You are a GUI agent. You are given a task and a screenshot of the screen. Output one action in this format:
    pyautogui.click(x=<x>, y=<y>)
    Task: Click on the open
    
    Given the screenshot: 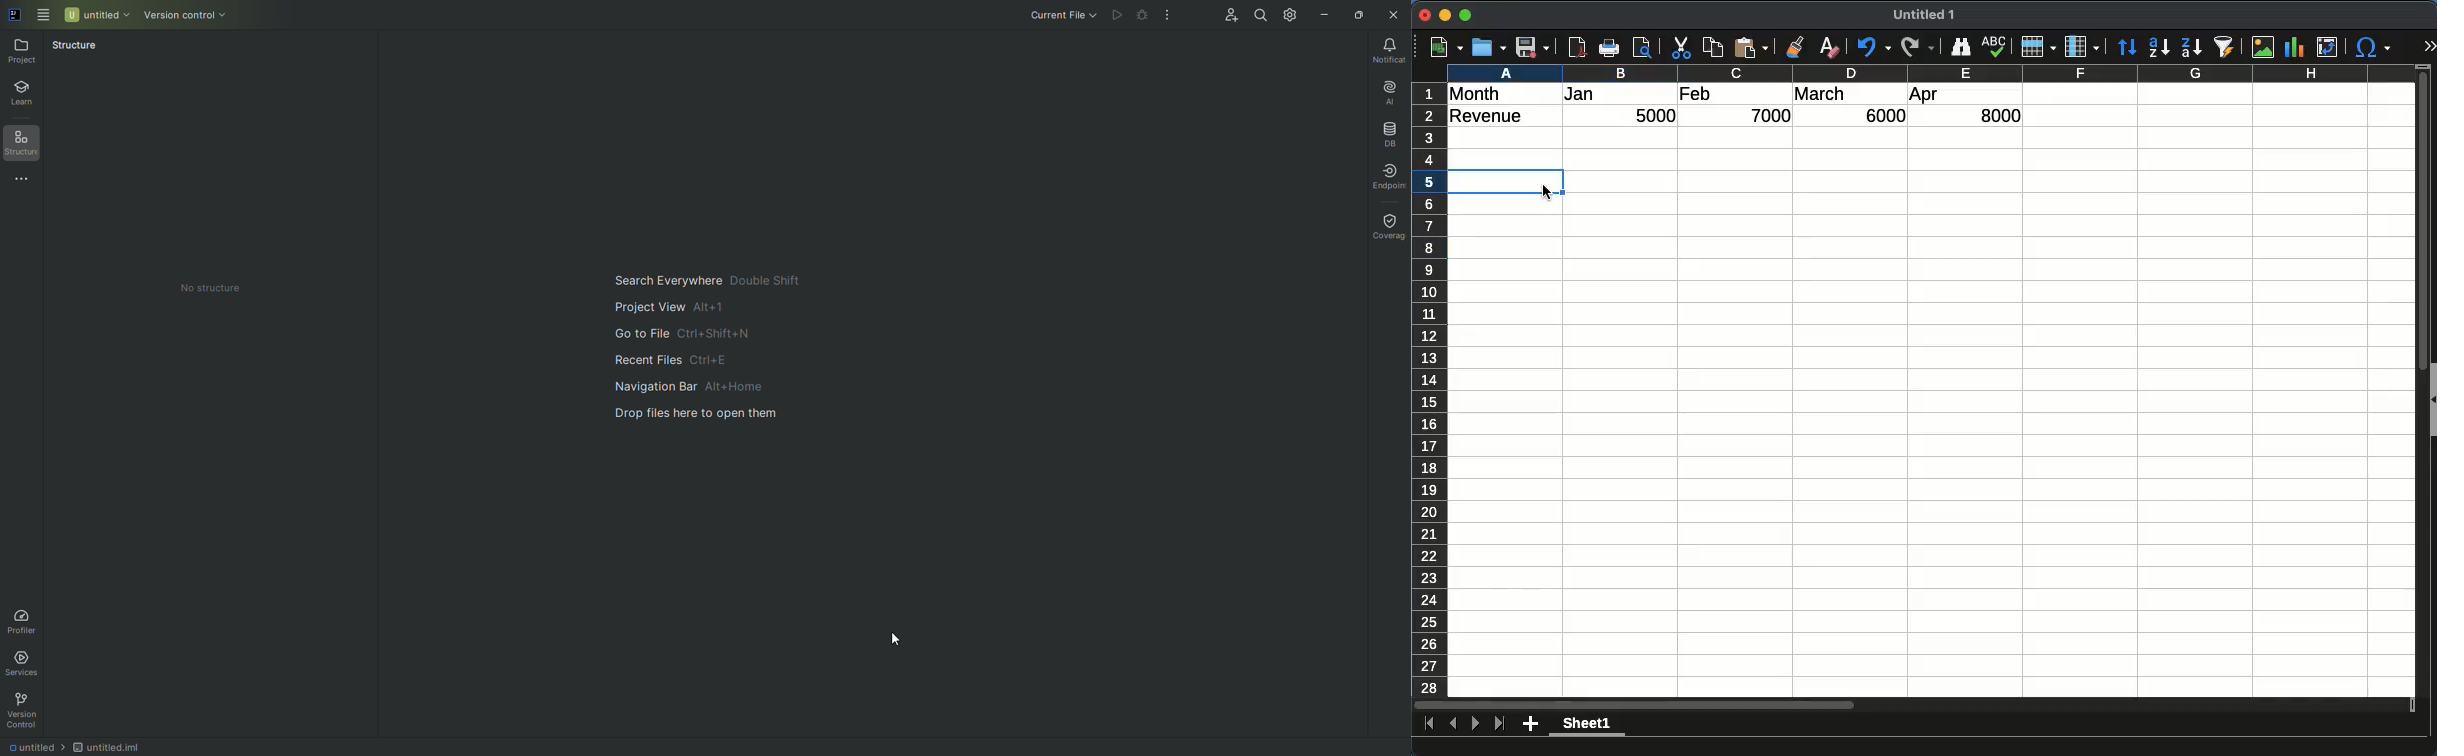 What is the action you would take?
    pyautogui.click(x=1489, y=47)
    